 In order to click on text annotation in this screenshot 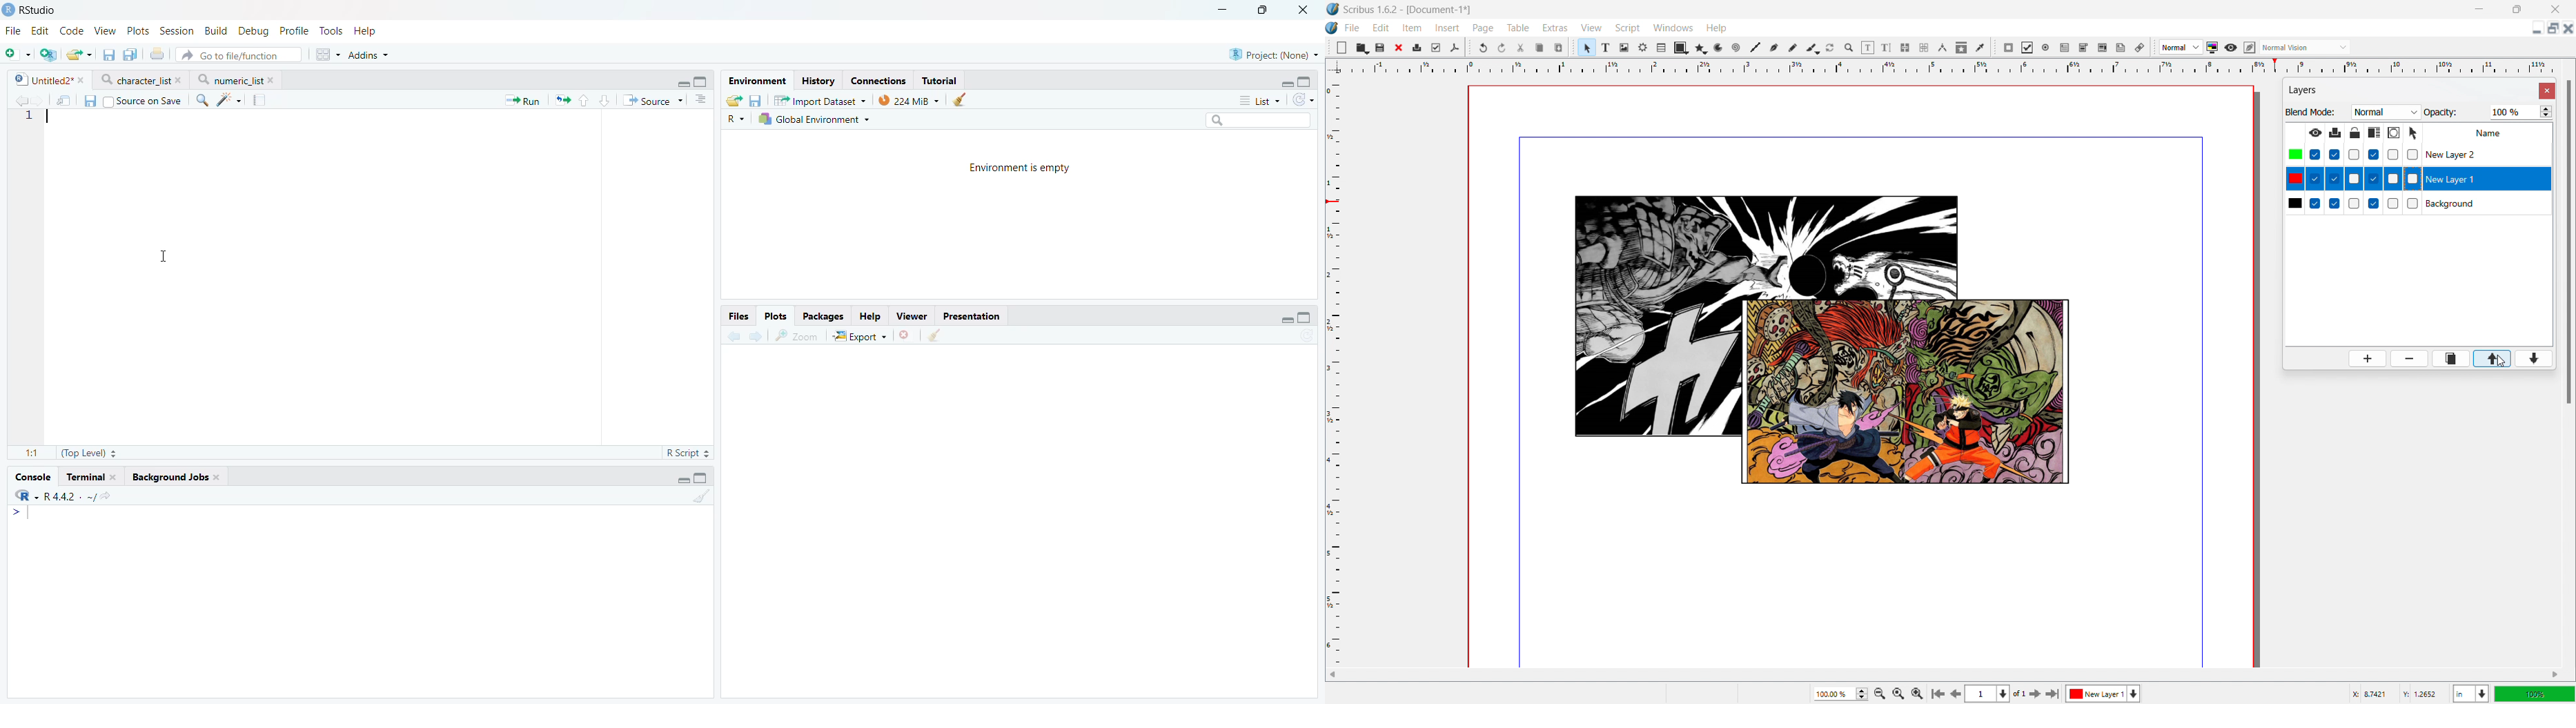, I will do `click(2121, 48)`.